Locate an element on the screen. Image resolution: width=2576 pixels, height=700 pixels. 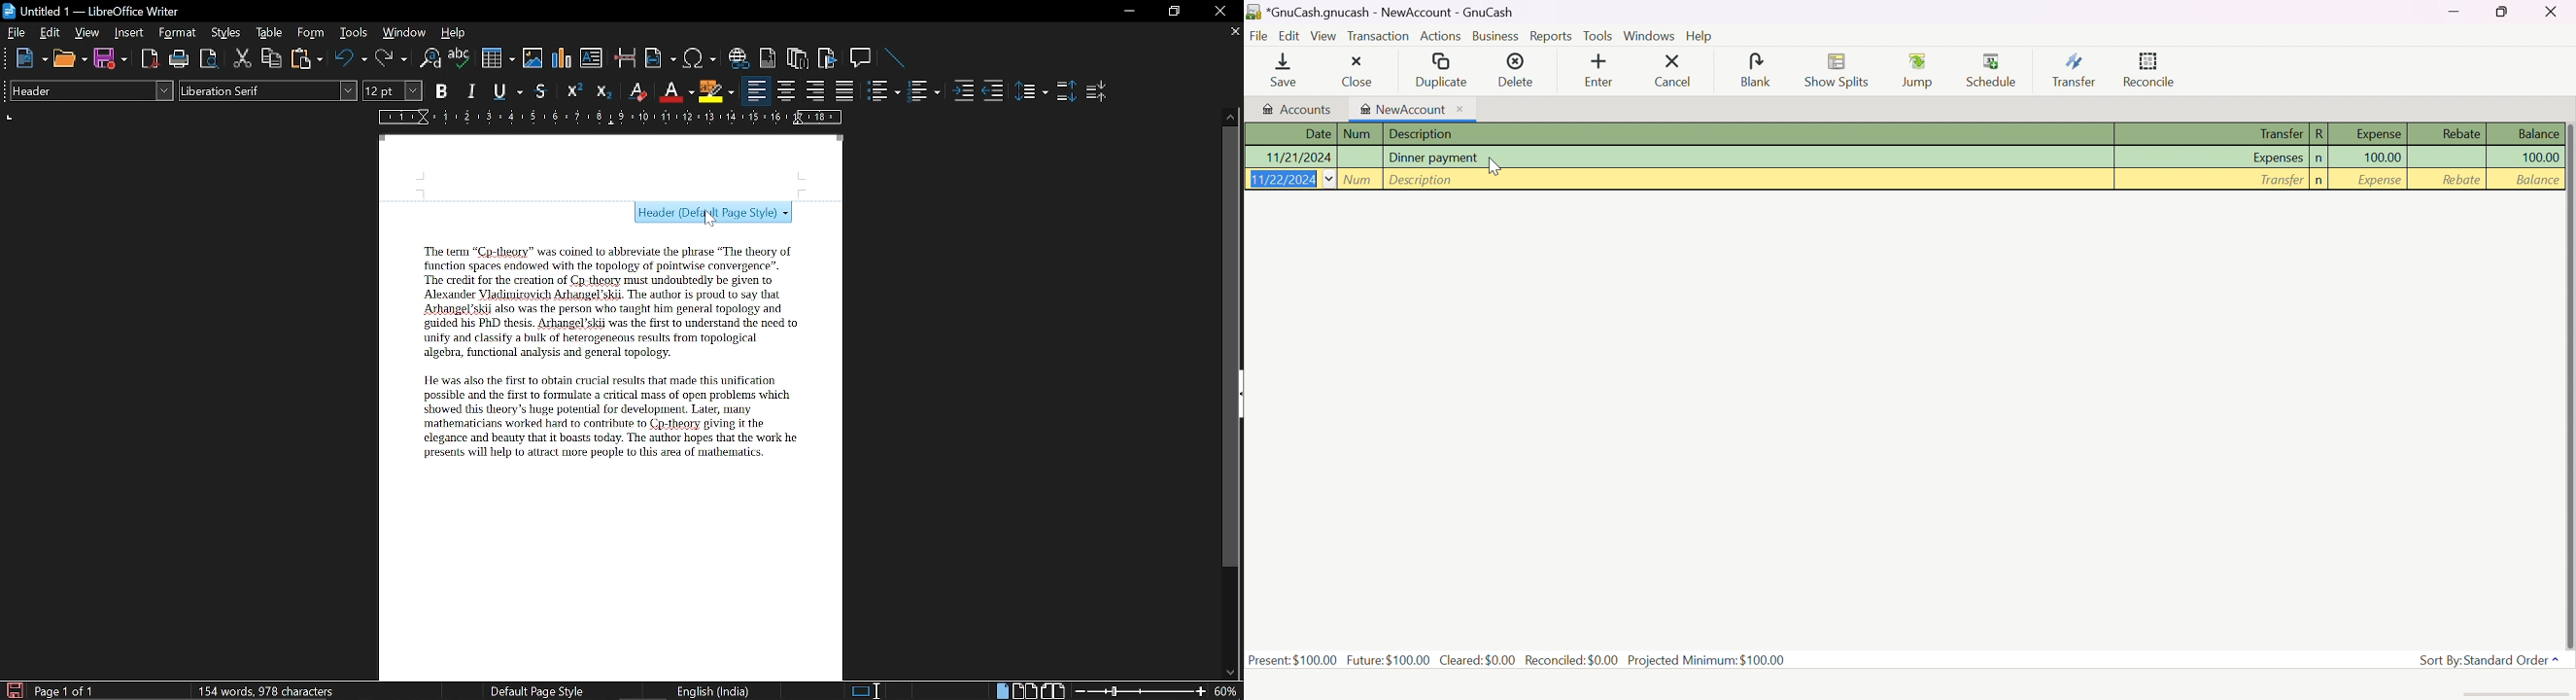
units is located at coordinates (11, 118).